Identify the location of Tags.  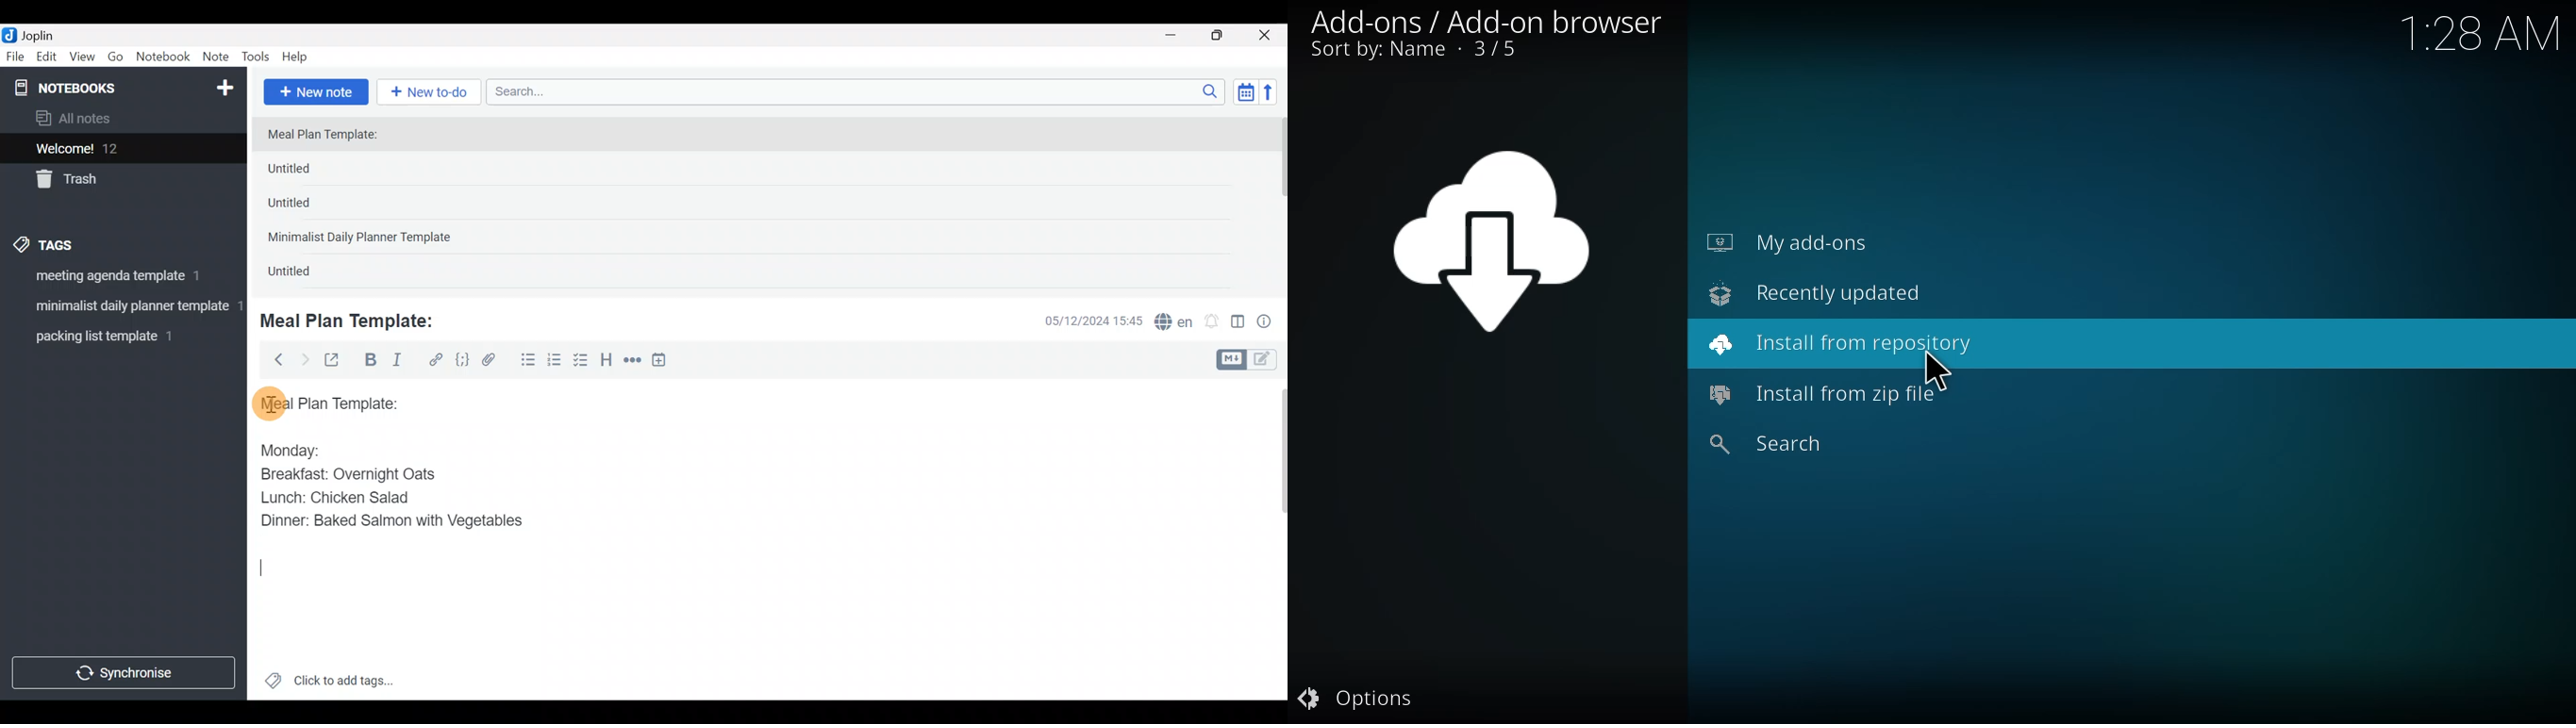
(75, 243).